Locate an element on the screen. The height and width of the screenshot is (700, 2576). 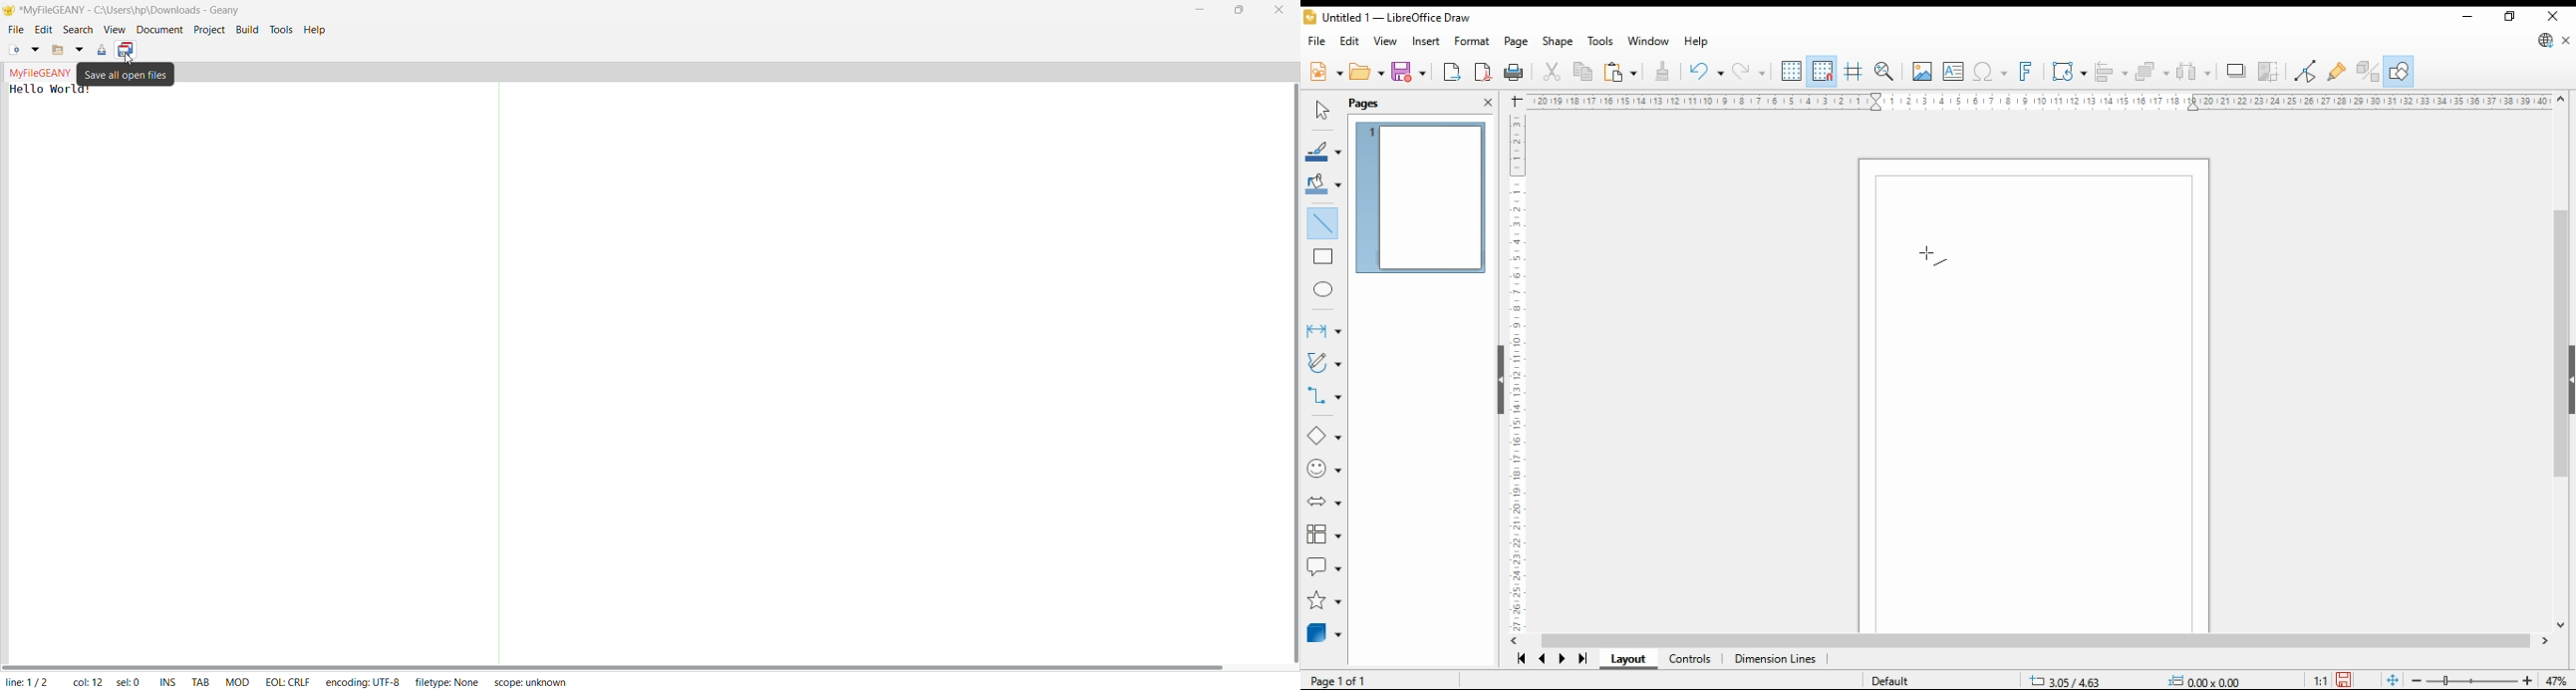
shape is located at coordinates (1558, 42).